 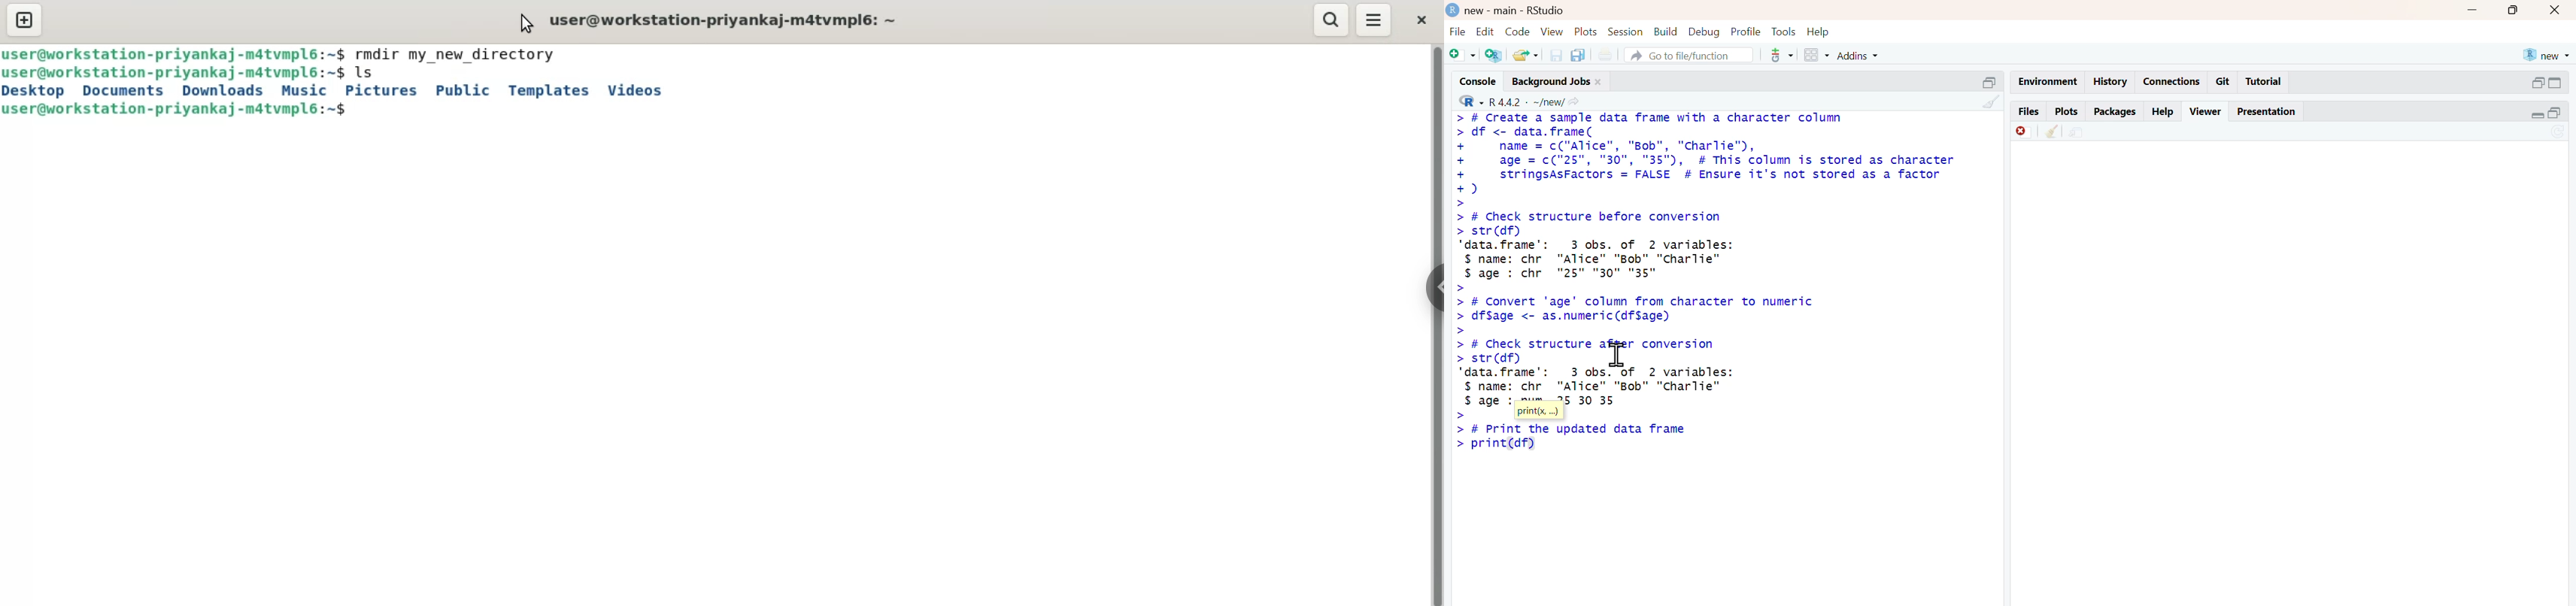 What do you see at coordinates (1991, 83) in the screenshot?
I see `` at bounding box center [1991, 83].